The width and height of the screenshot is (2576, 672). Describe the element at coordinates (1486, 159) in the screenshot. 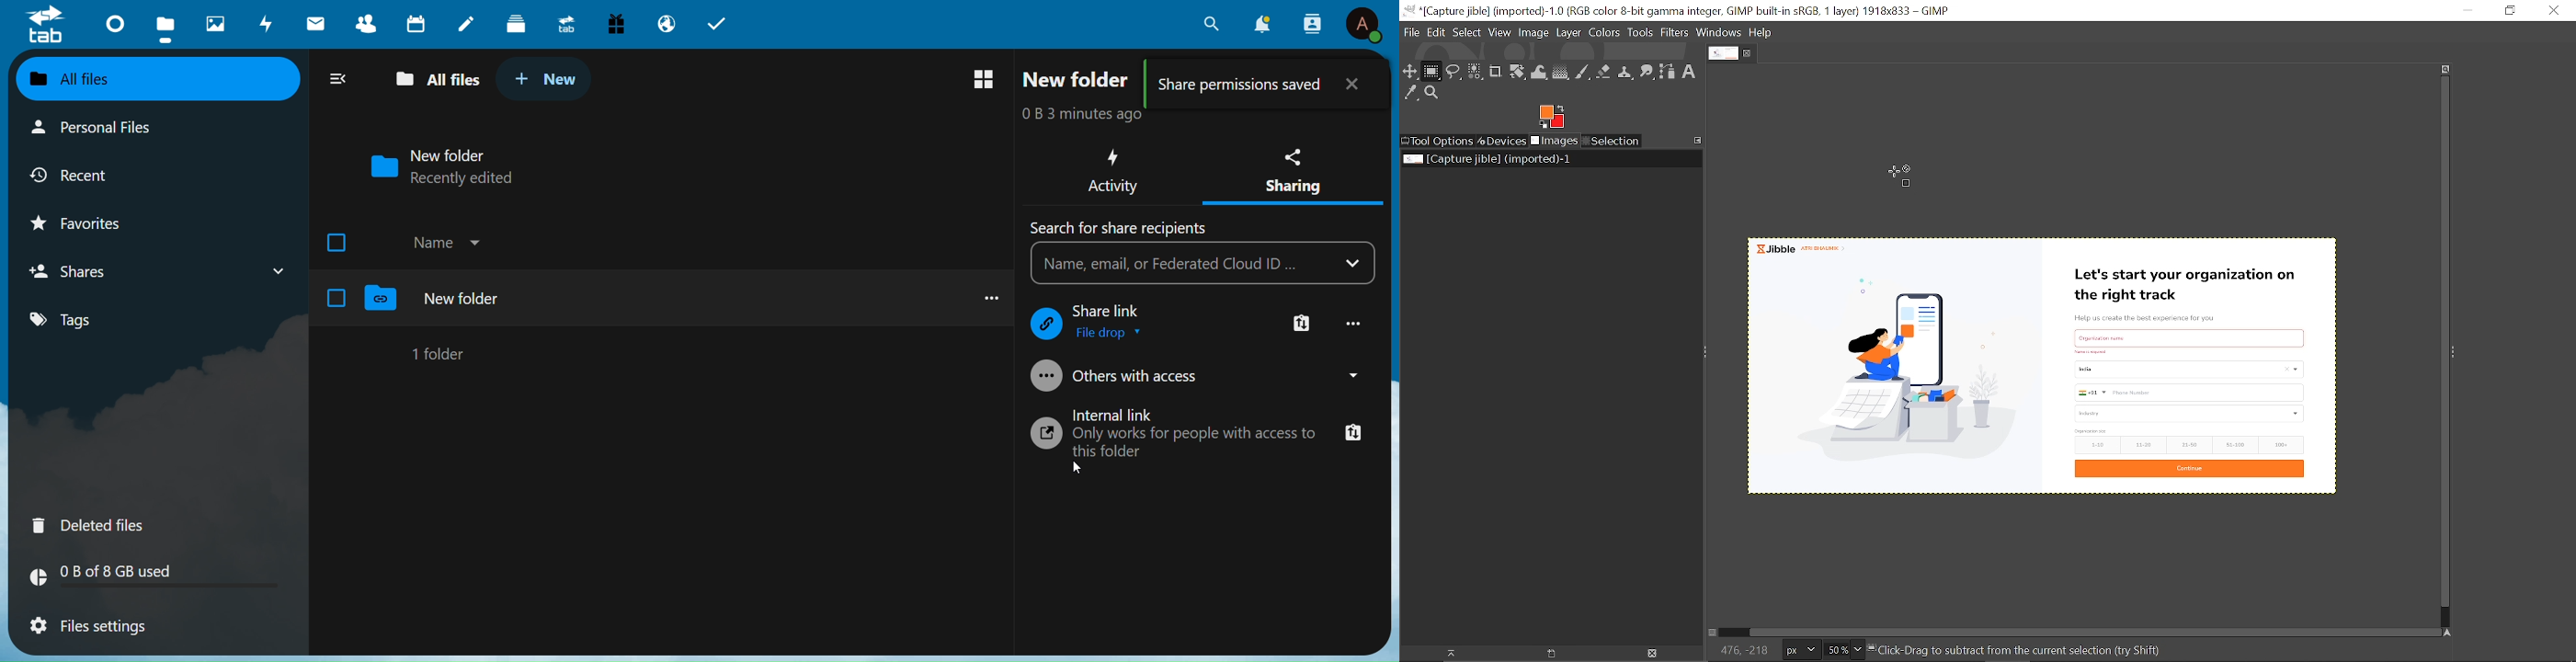

I see `Current image` at that location.